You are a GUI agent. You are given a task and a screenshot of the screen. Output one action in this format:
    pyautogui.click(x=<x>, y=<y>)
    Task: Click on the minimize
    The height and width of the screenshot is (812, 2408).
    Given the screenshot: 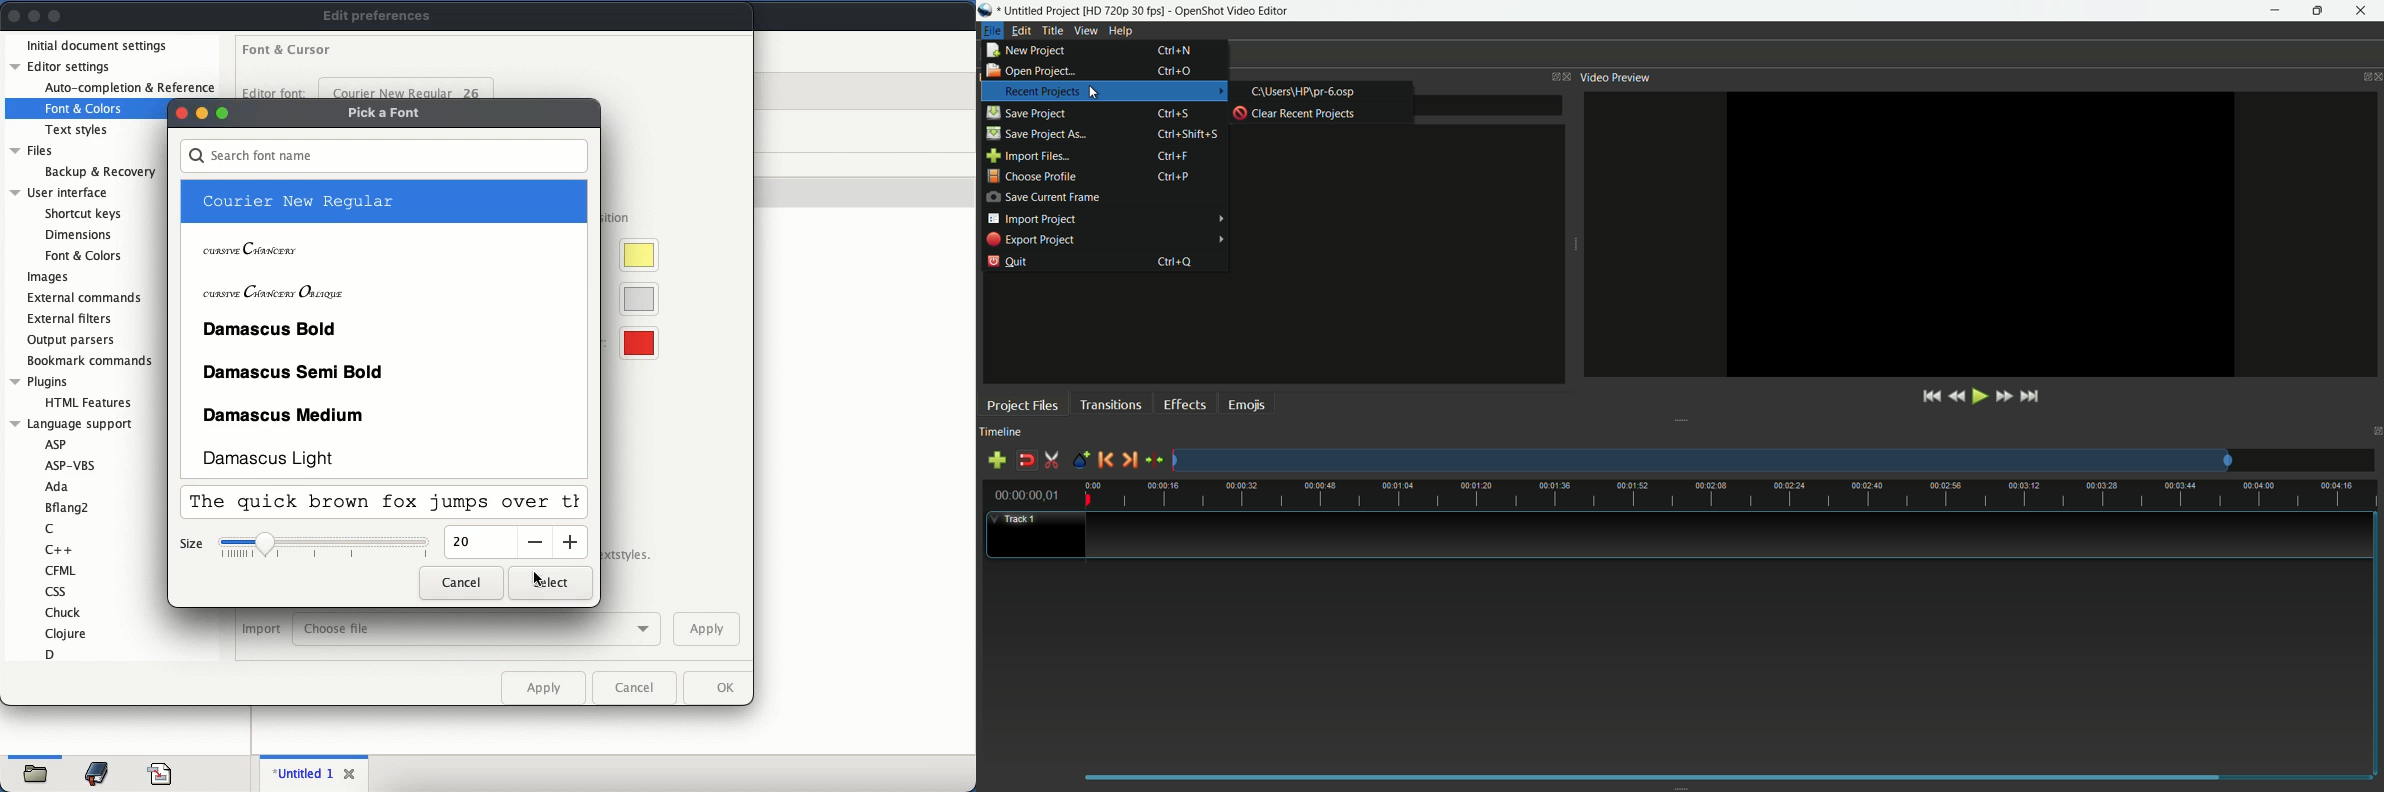 What is the action you would take?
    pyautogui.click(x=201, y=113)
    